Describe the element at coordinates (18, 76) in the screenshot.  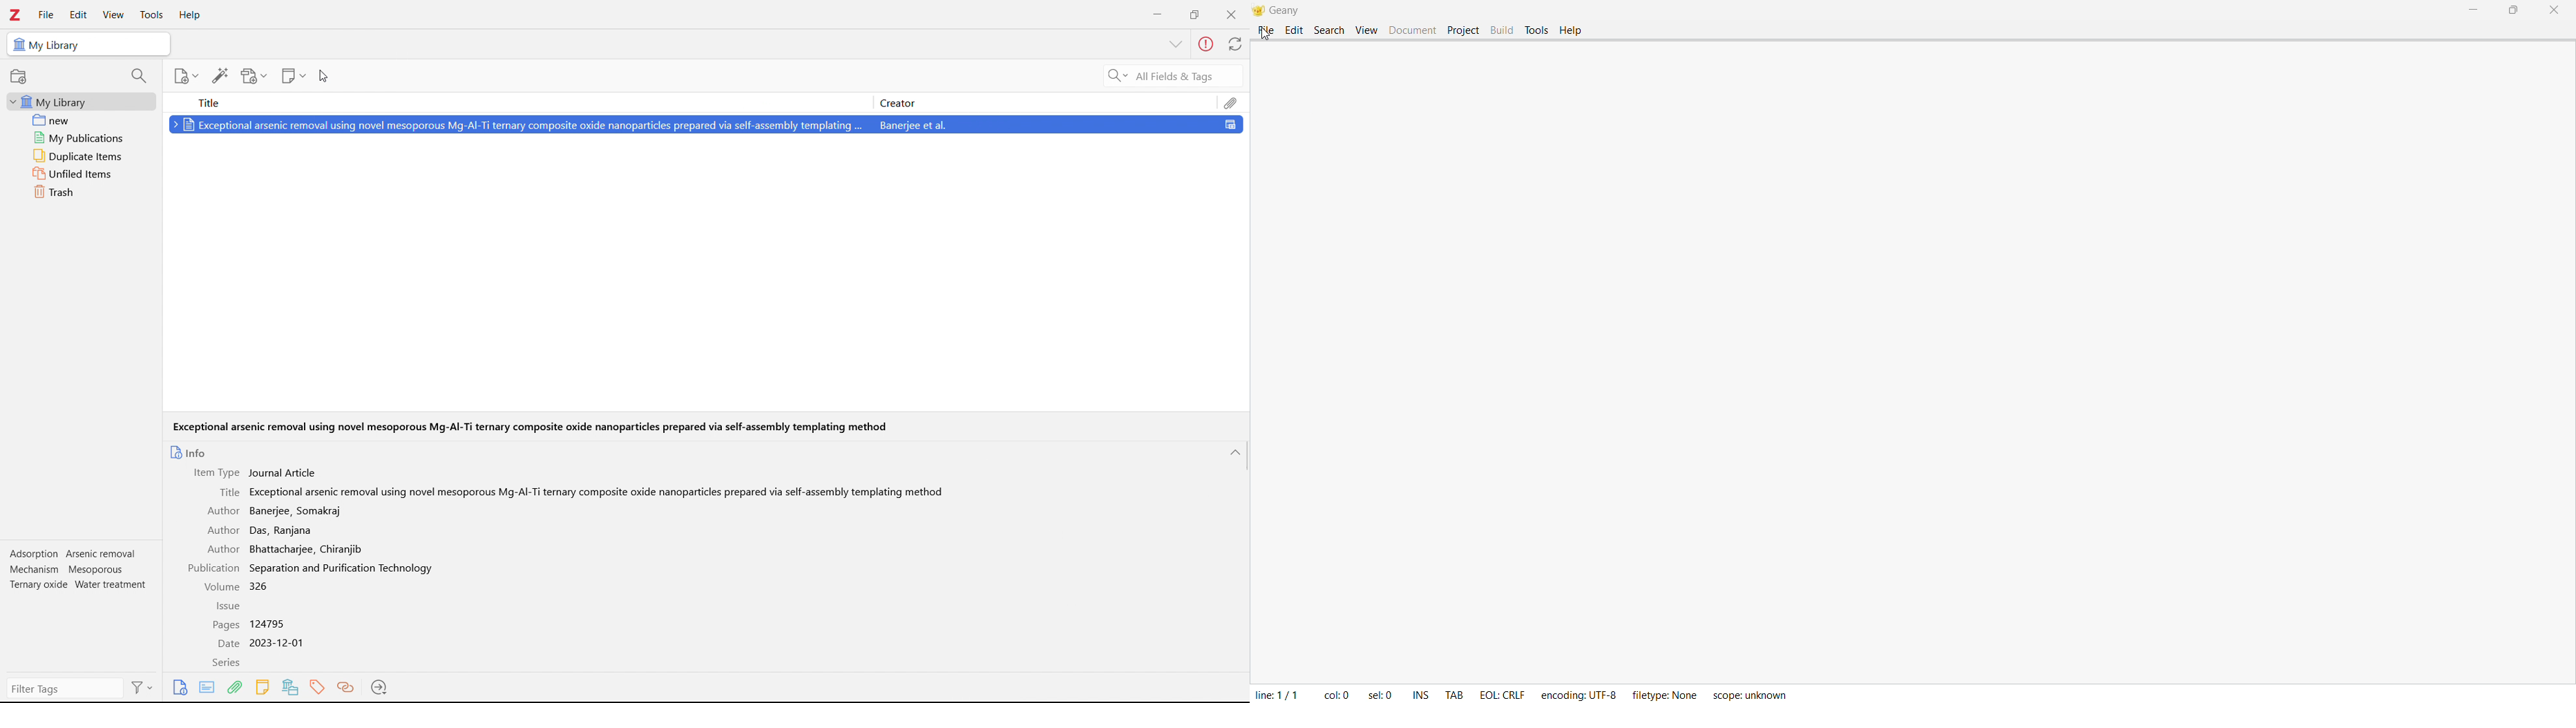
I see `new collection` at that location.